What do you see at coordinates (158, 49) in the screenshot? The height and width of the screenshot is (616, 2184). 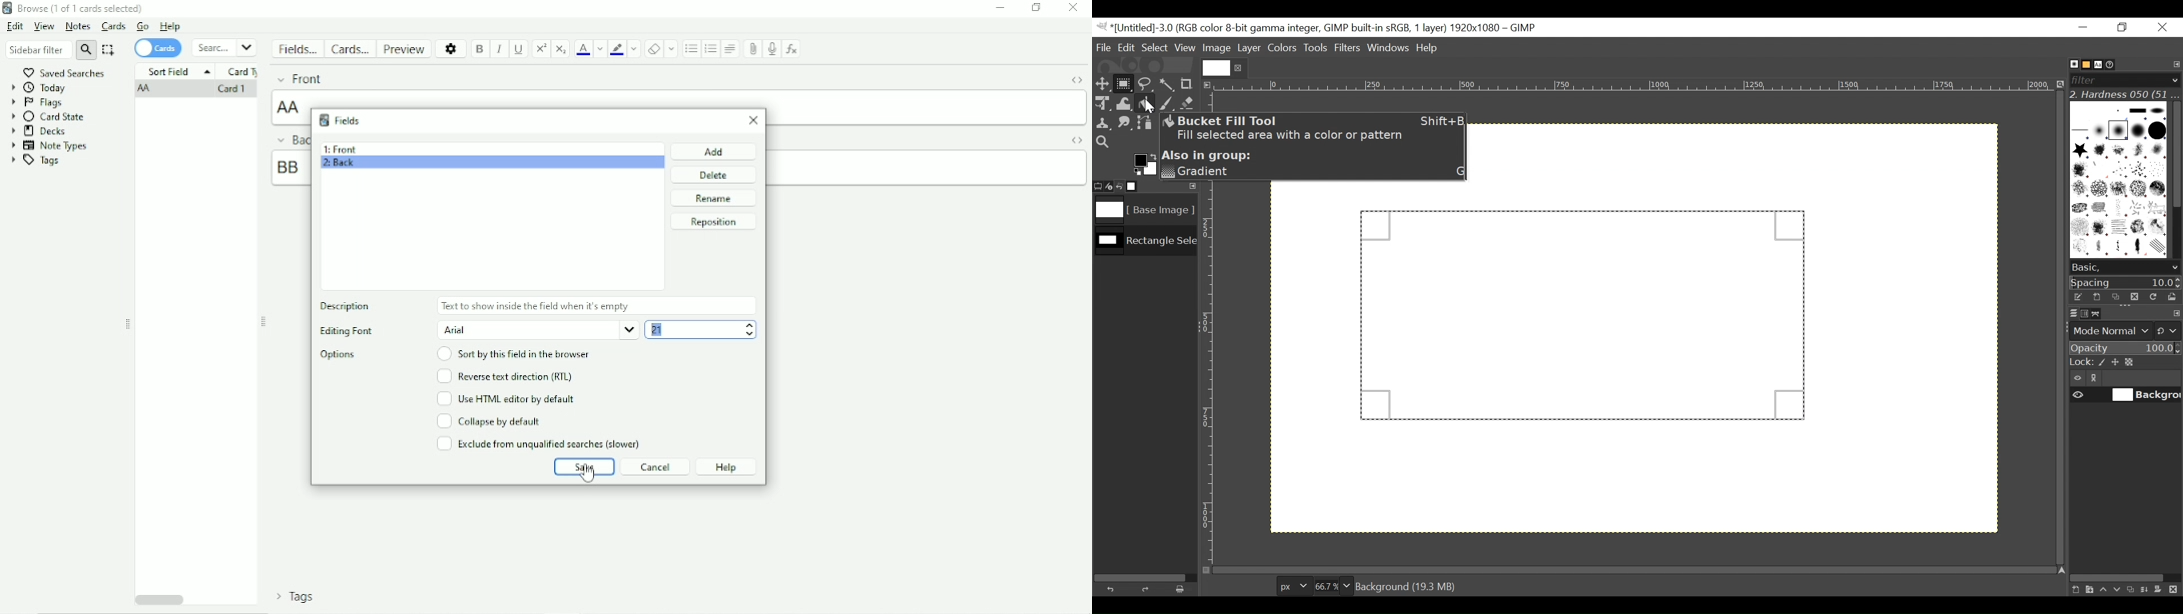 I see `Cards` at bounding box center [158, 49].